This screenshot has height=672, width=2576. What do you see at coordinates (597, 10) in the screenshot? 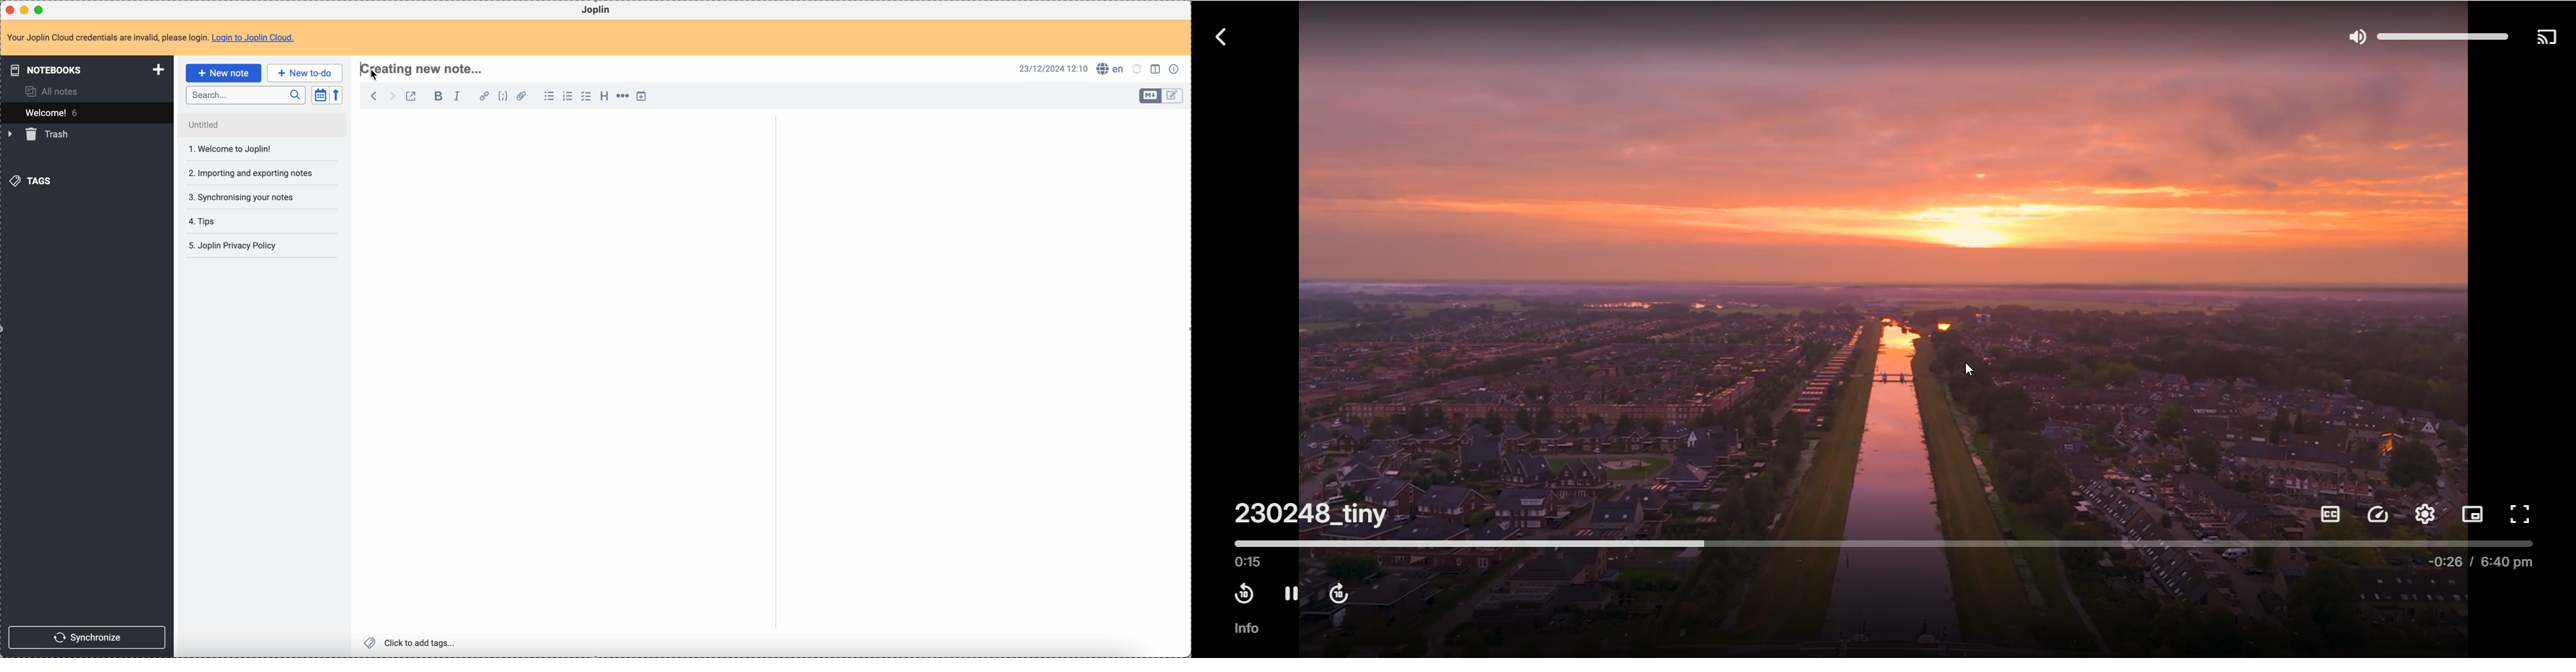
I see `Joplin` at bounding box center [597, 10].